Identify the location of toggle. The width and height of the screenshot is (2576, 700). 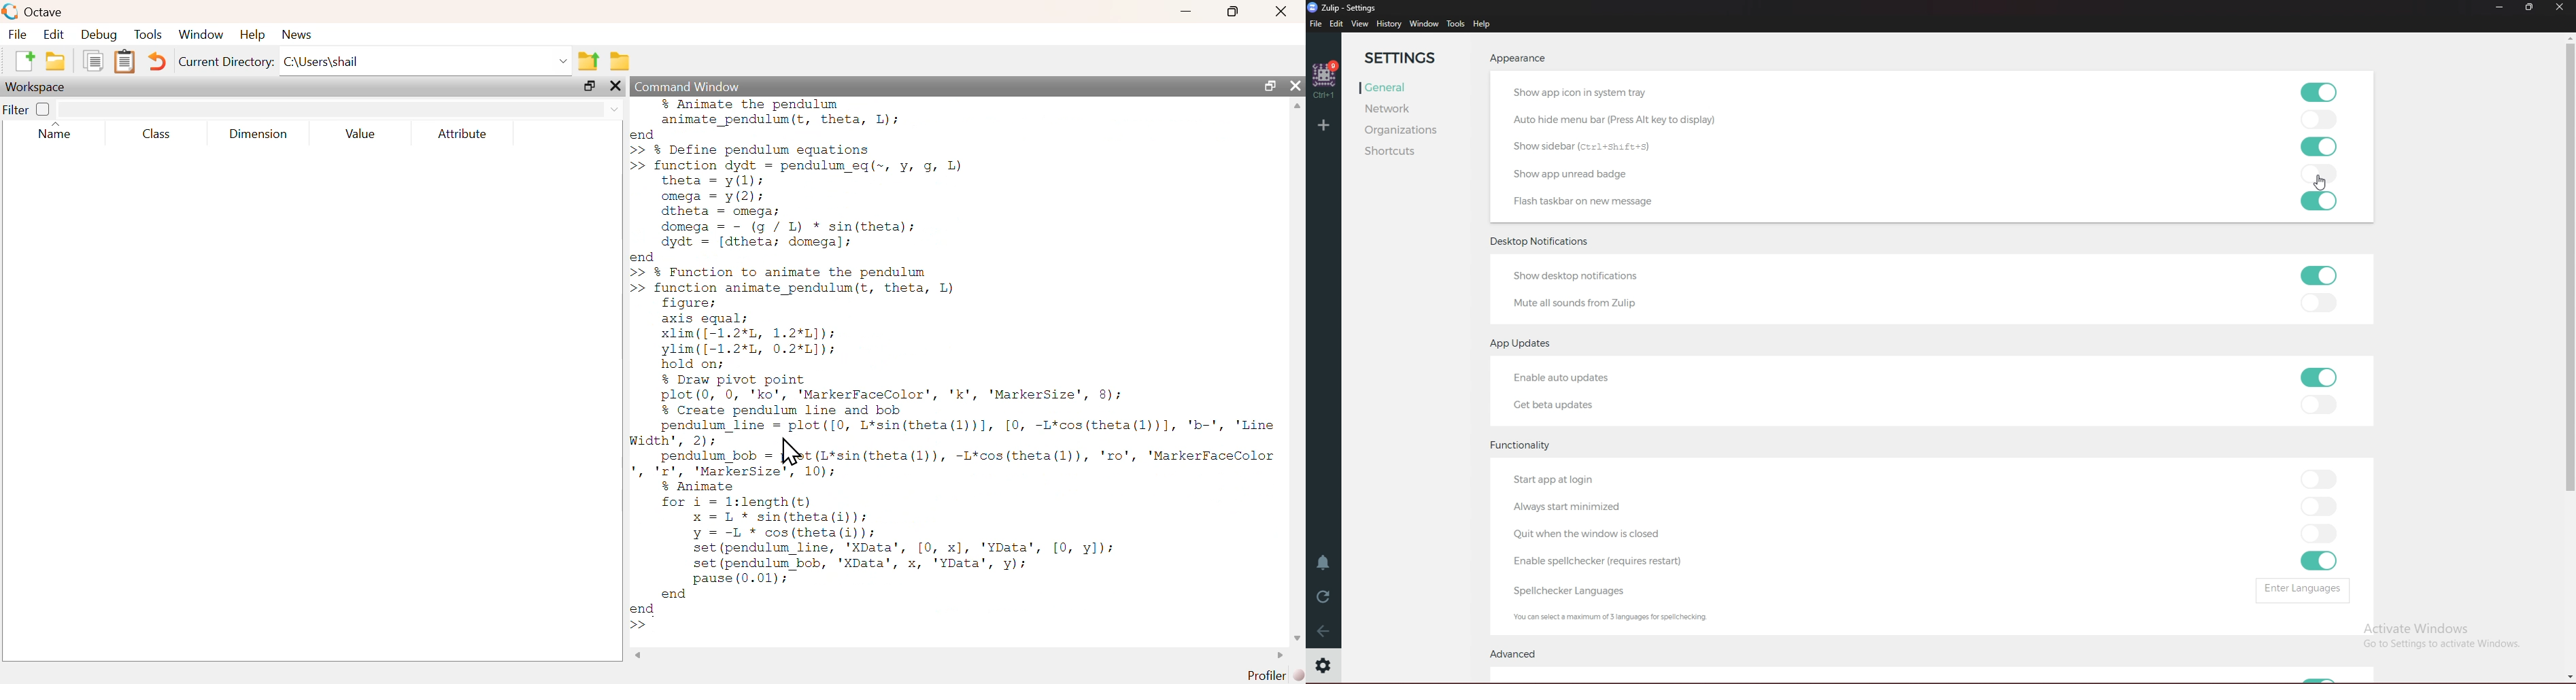
(2323, 534).